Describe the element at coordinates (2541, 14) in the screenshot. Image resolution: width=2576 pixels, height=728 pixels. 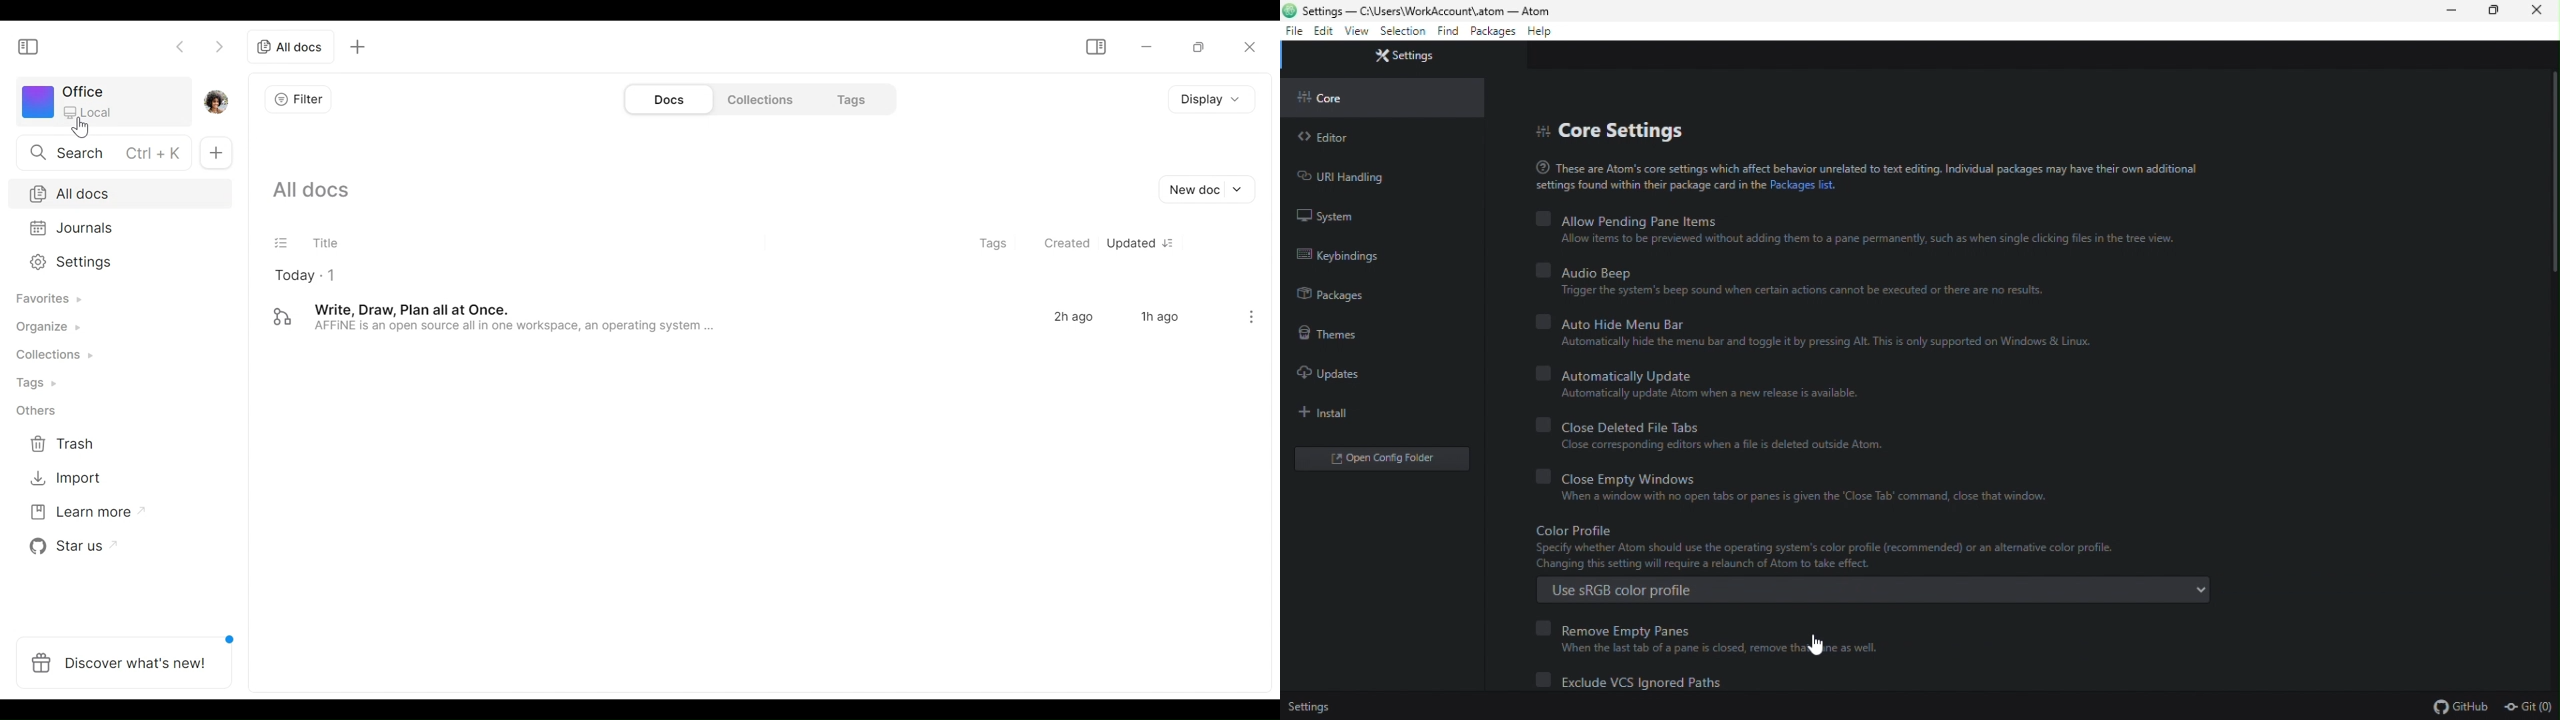
I see `close` at that location.